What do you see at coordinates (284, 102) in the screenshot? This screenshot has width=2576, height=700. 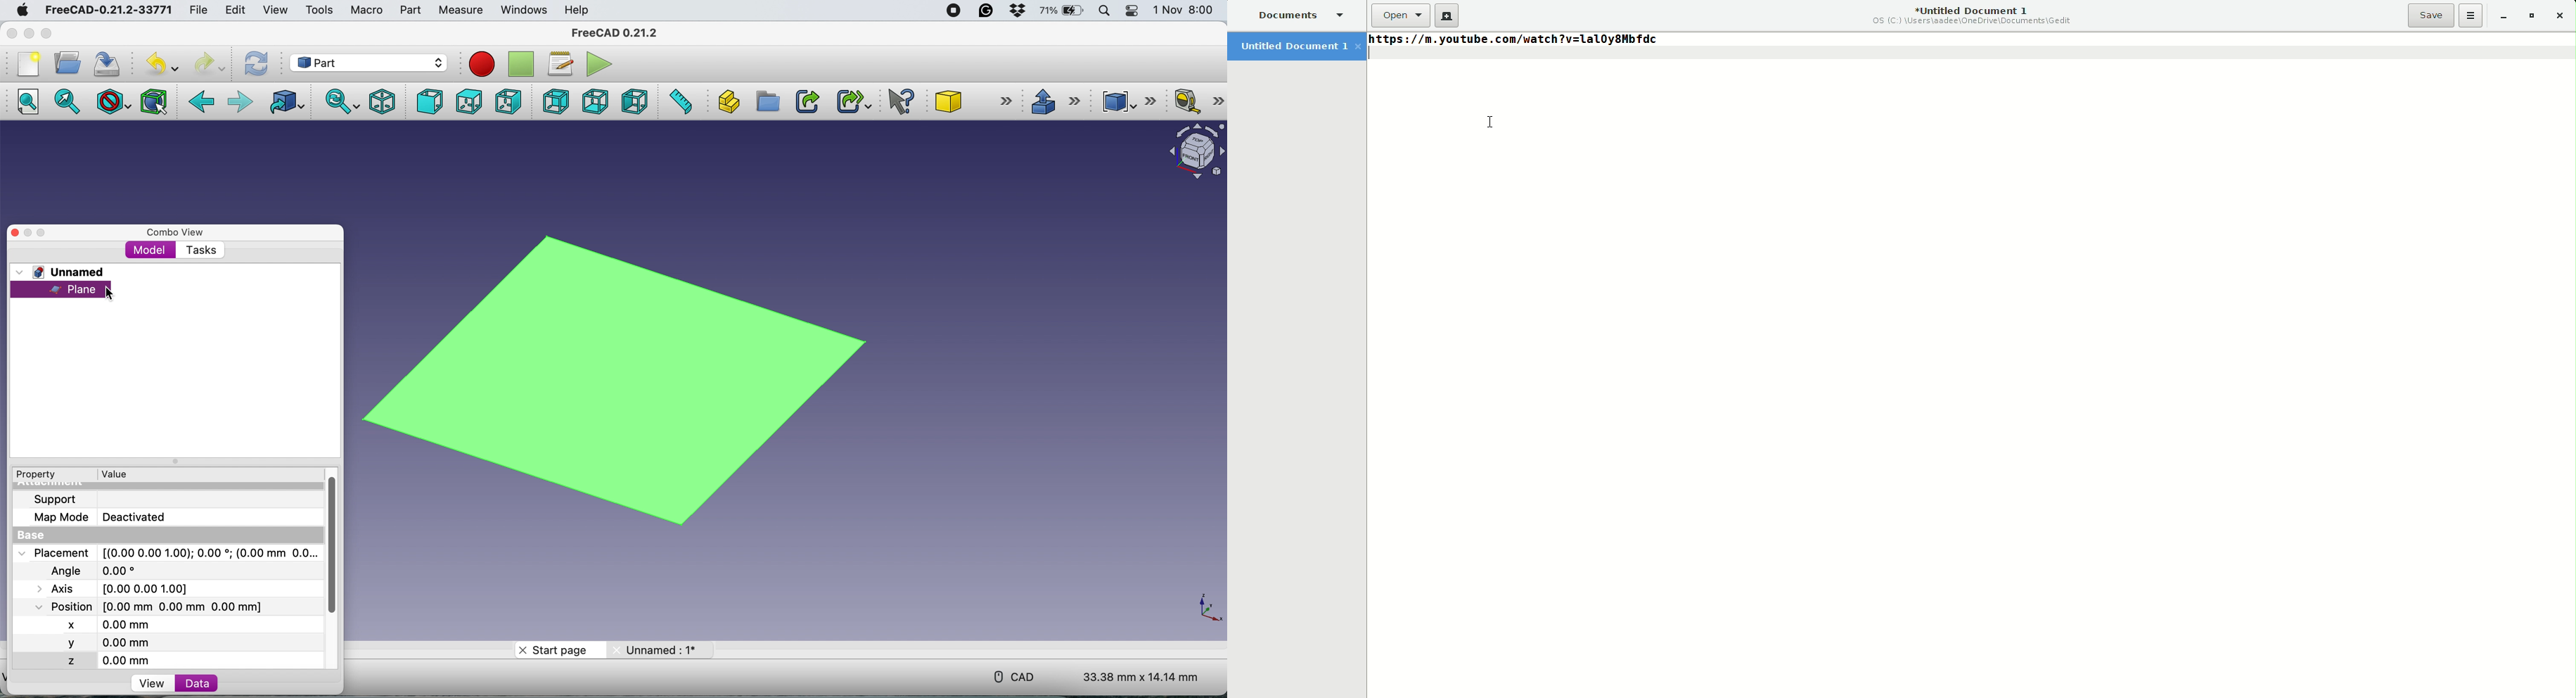 I see `go to linked object` at bounding box center [284, 102].